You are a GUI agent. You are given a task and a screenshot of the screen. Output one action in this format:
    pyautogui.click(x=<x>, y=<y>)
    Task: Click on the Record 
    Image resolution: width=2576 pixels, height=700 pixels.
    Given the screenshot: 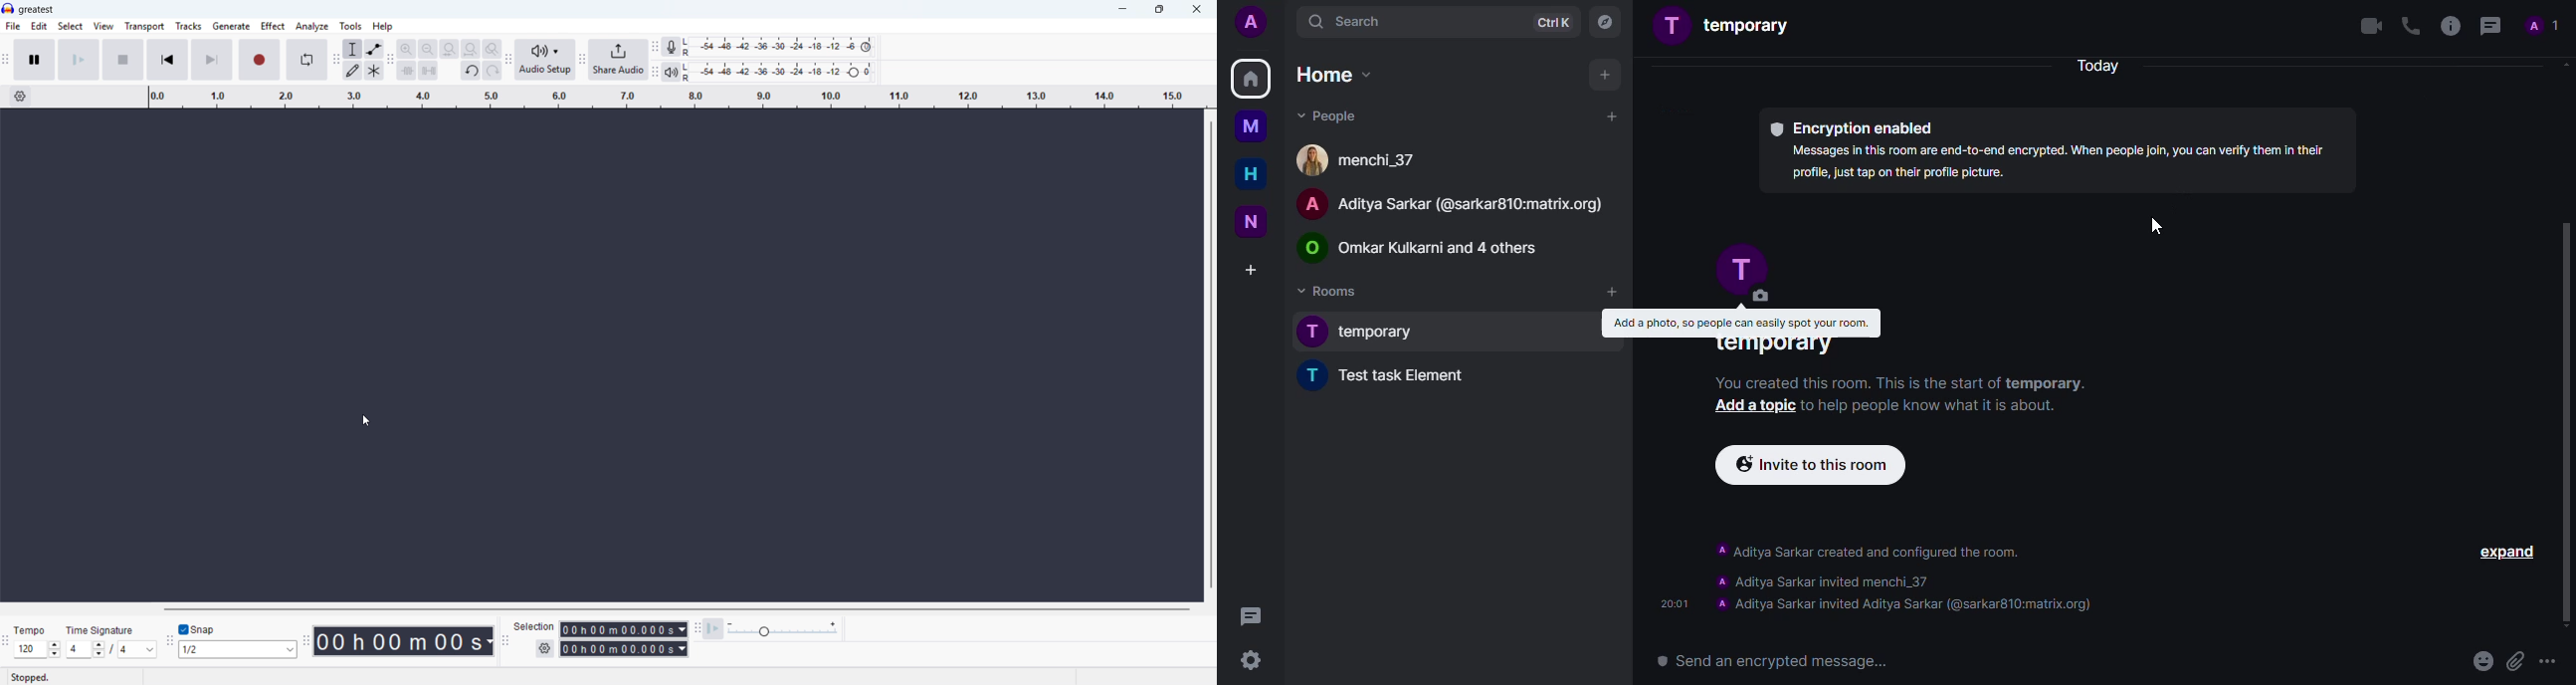 What is the action you would take?
    pyautogui.click(x=258, y=60)
    